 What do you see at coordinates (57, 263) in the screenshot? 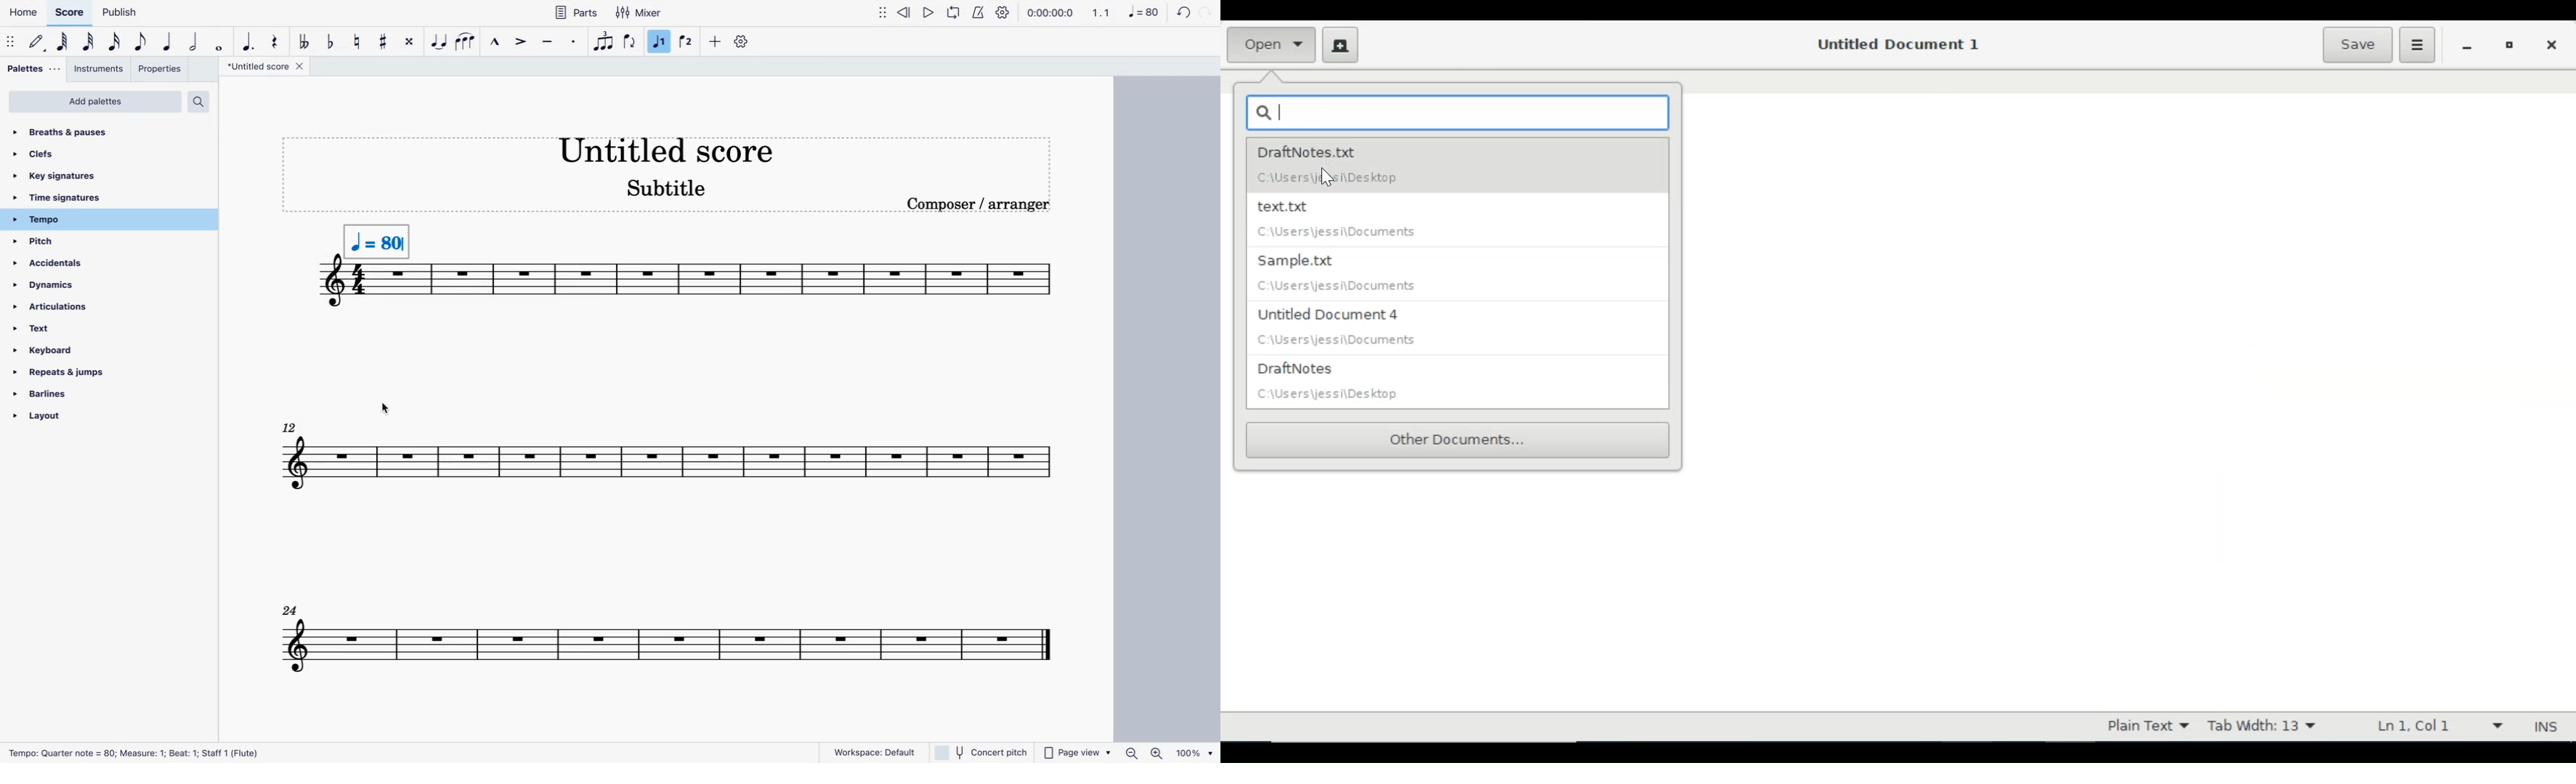
I see `accidentals` at bounding box center [57, 263].